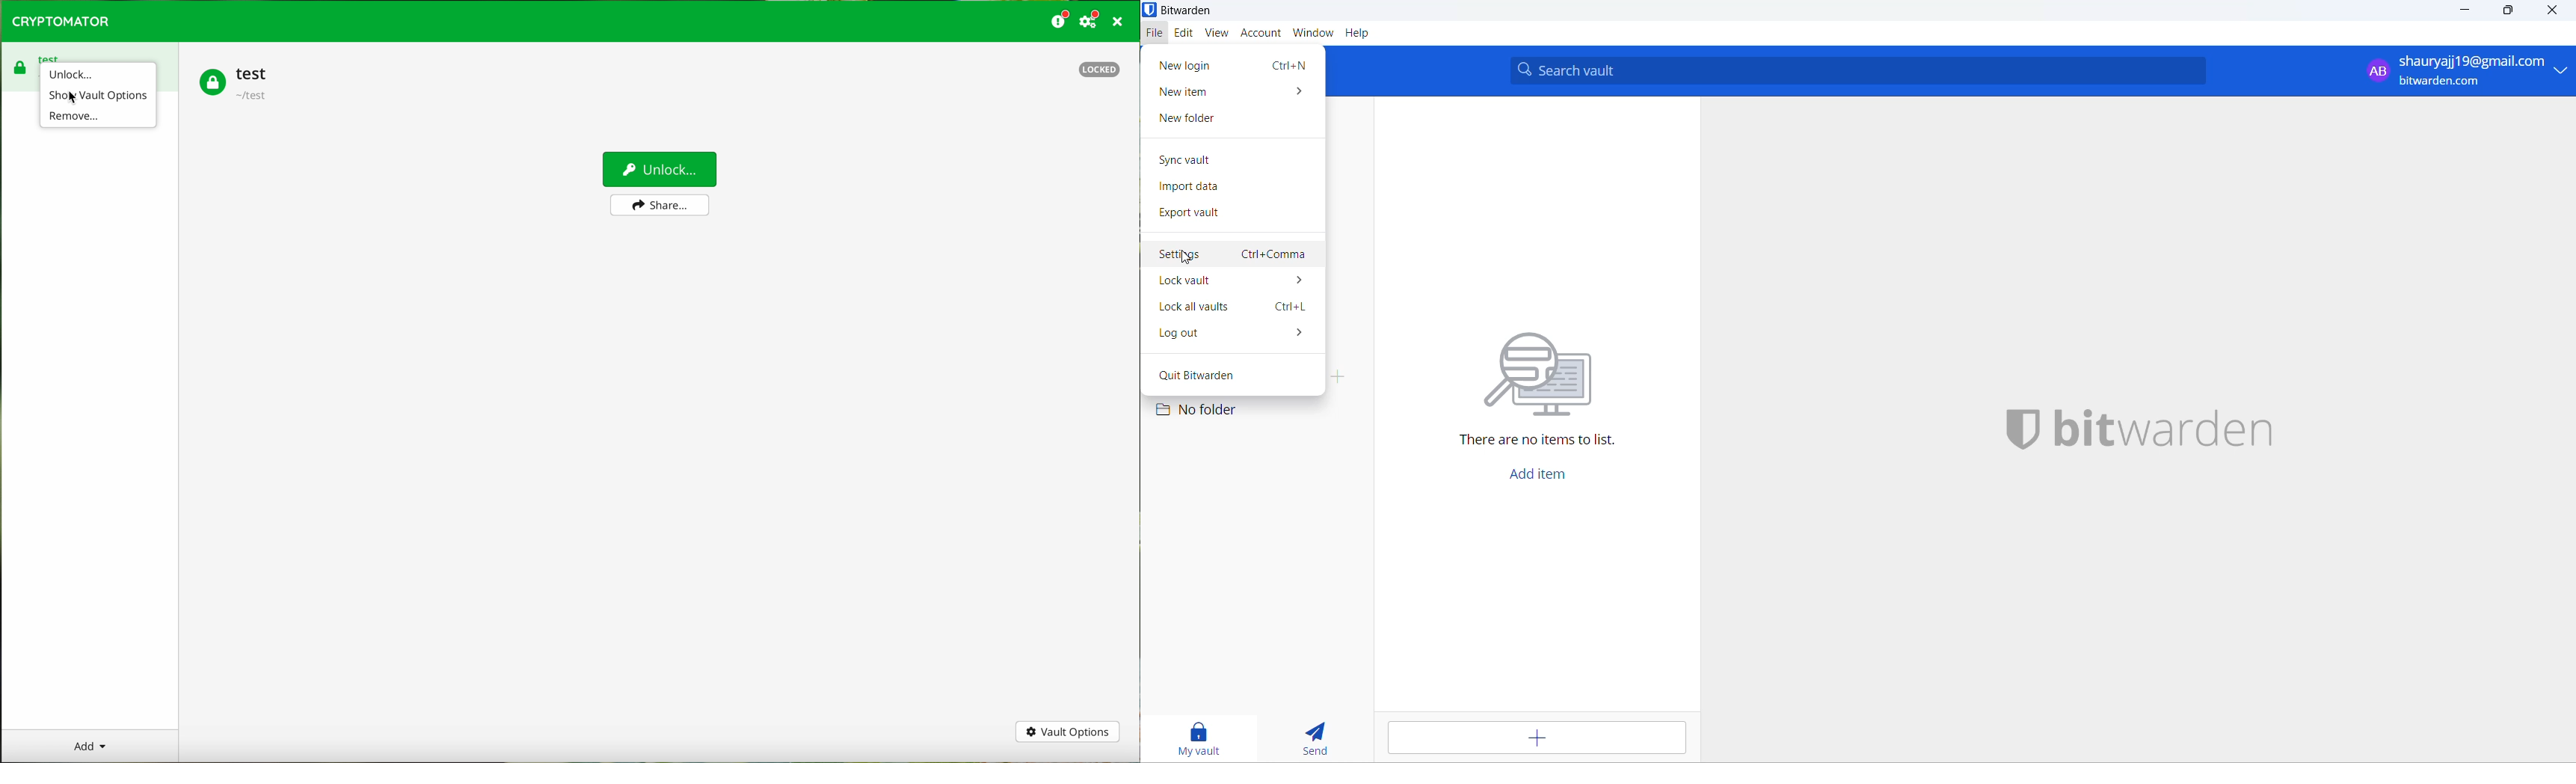  Describe the element at coordinates (1536, 477) in the screenshot. I see `add item button` at that location.